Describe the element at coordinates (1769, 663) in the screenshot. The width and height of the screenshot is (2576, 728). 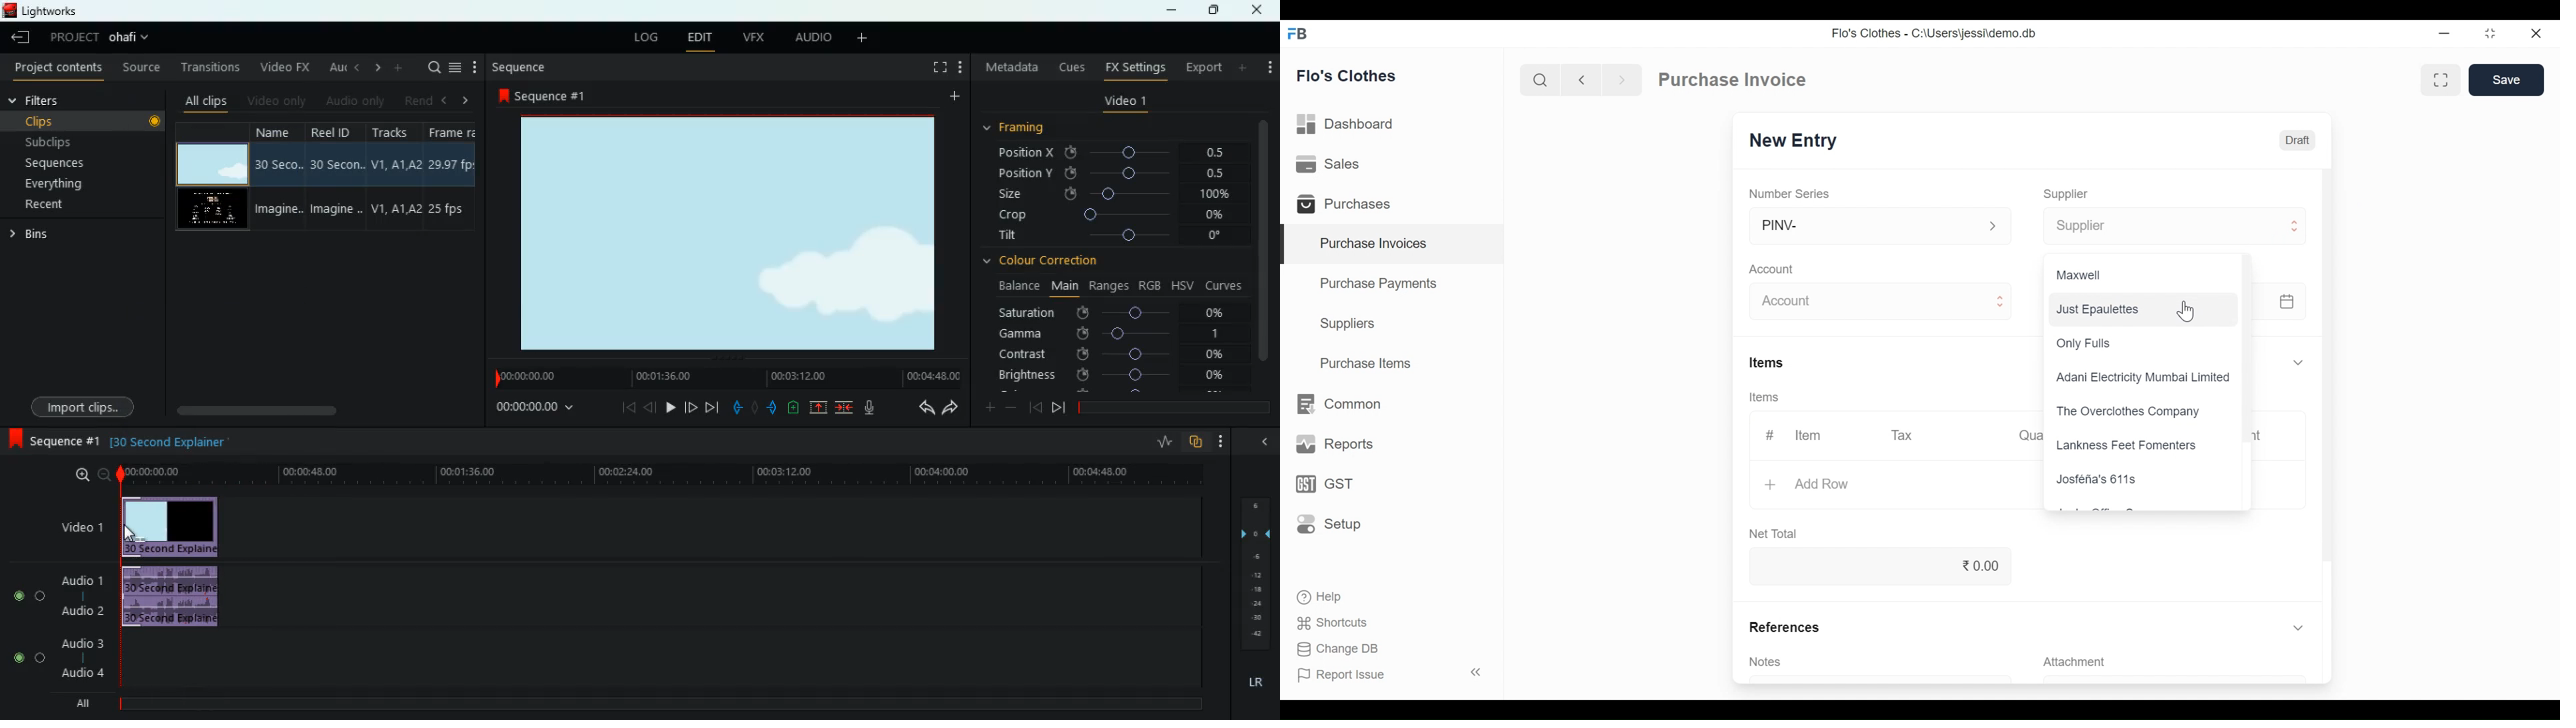
I see `Notes` at that location.